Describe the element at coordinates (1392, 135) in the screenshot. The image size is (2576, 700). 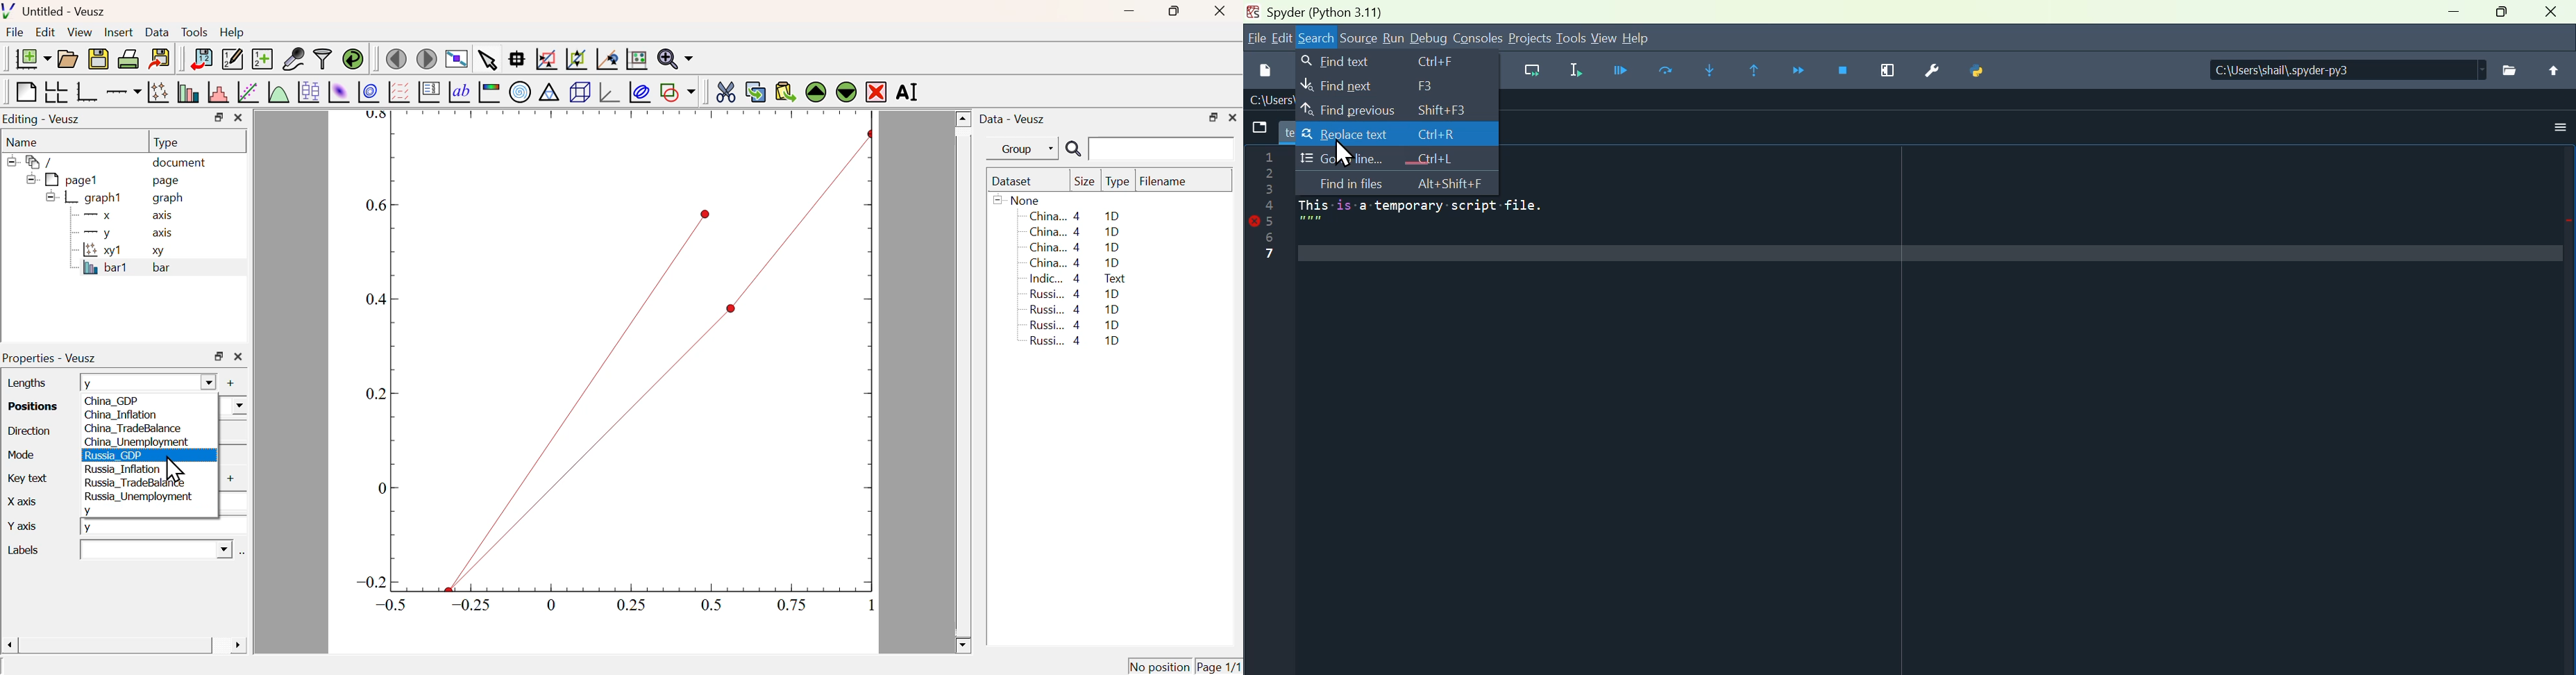
I see `Replace text` at that location.